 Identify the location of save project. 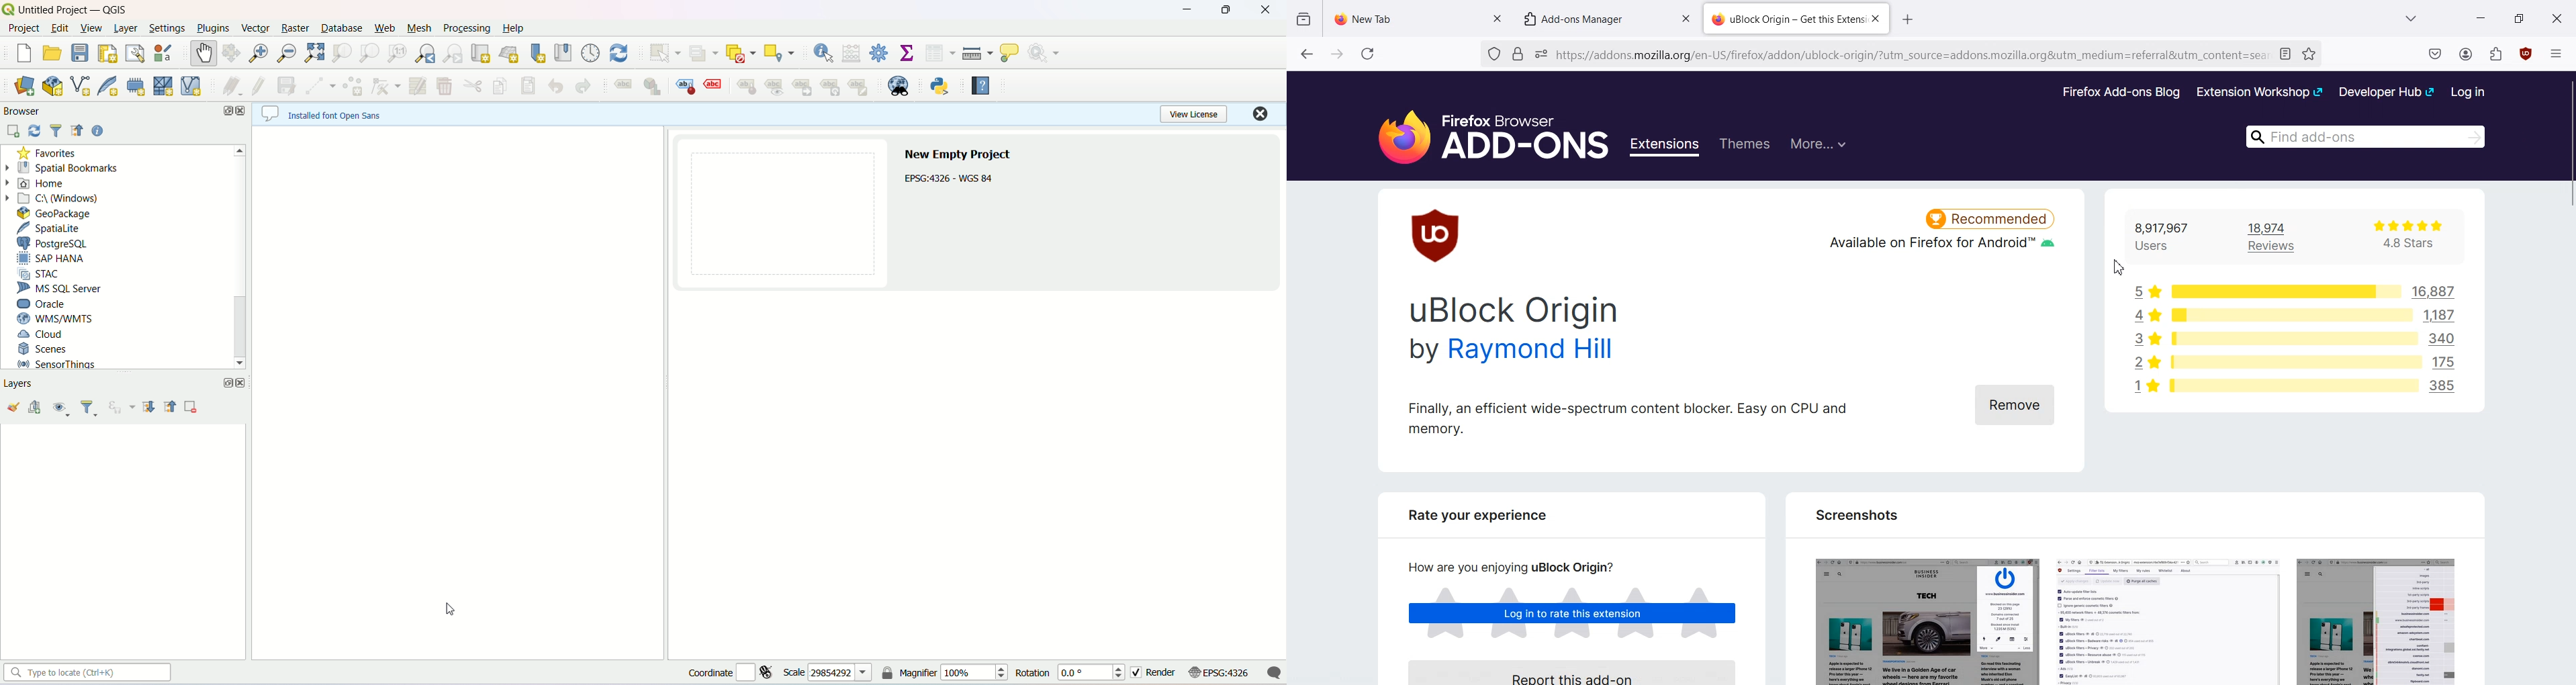
(79, 52).